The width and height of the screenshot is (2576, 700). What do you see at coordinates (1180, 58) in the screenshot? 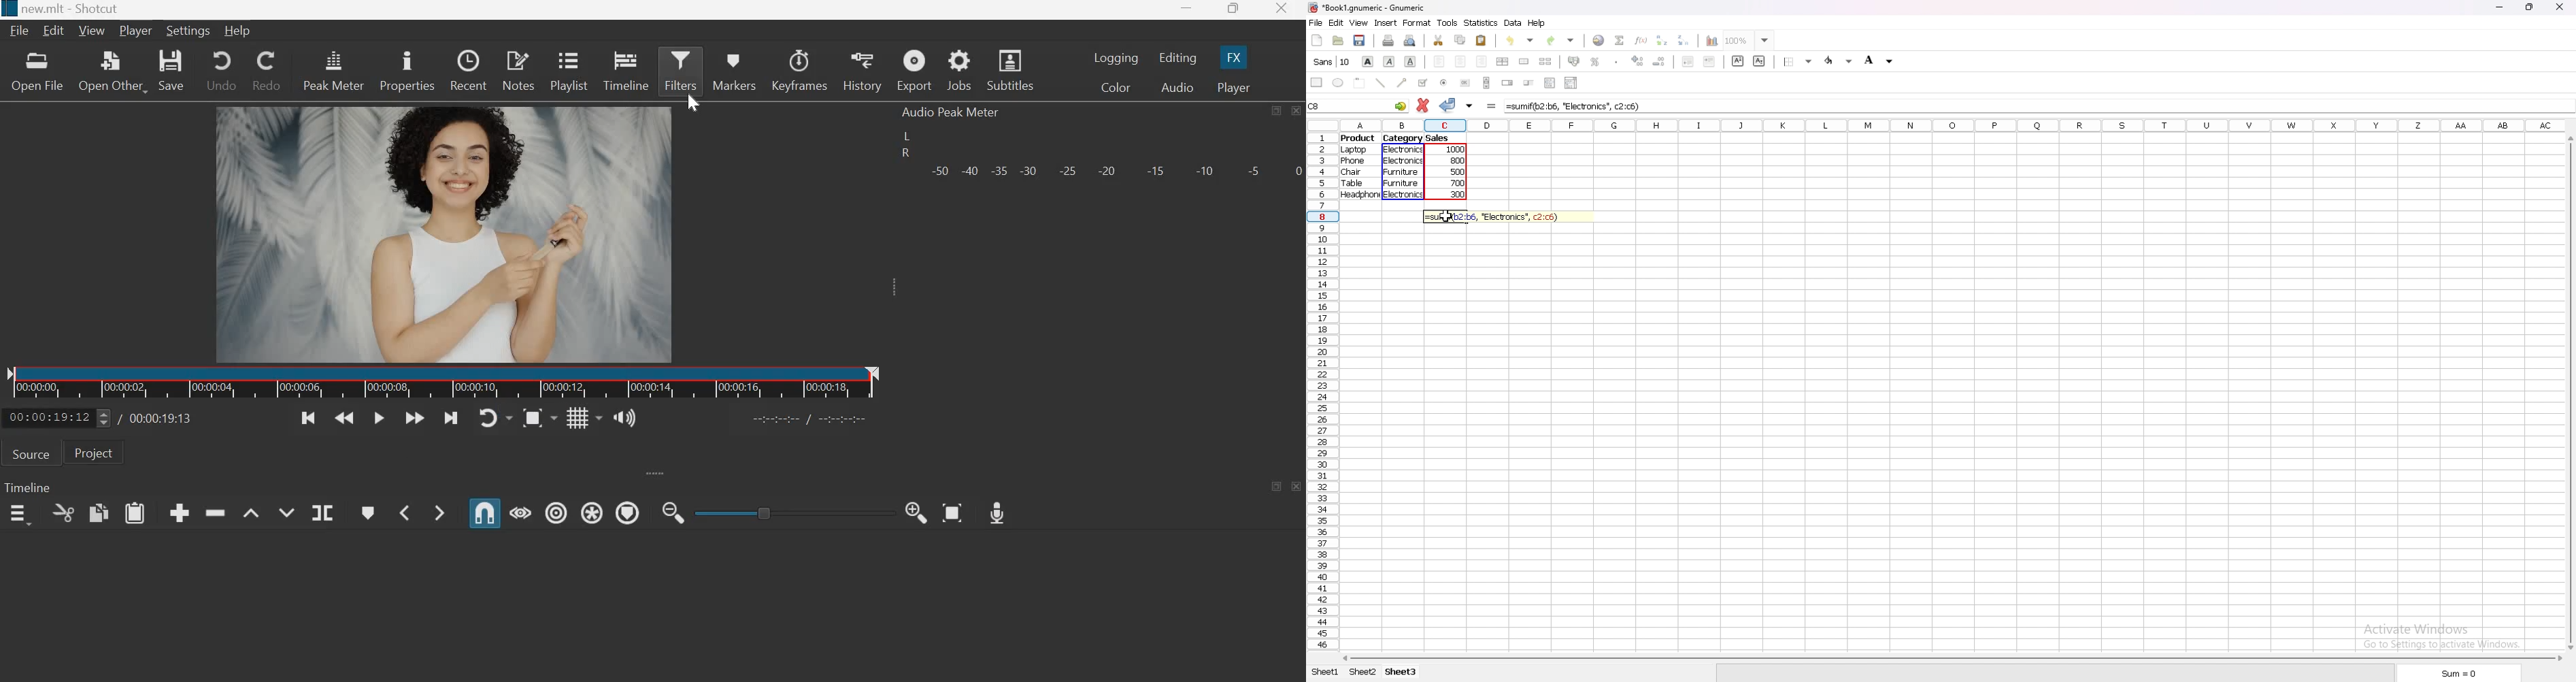
I see `Editing` at bounding box center [1180, 58].